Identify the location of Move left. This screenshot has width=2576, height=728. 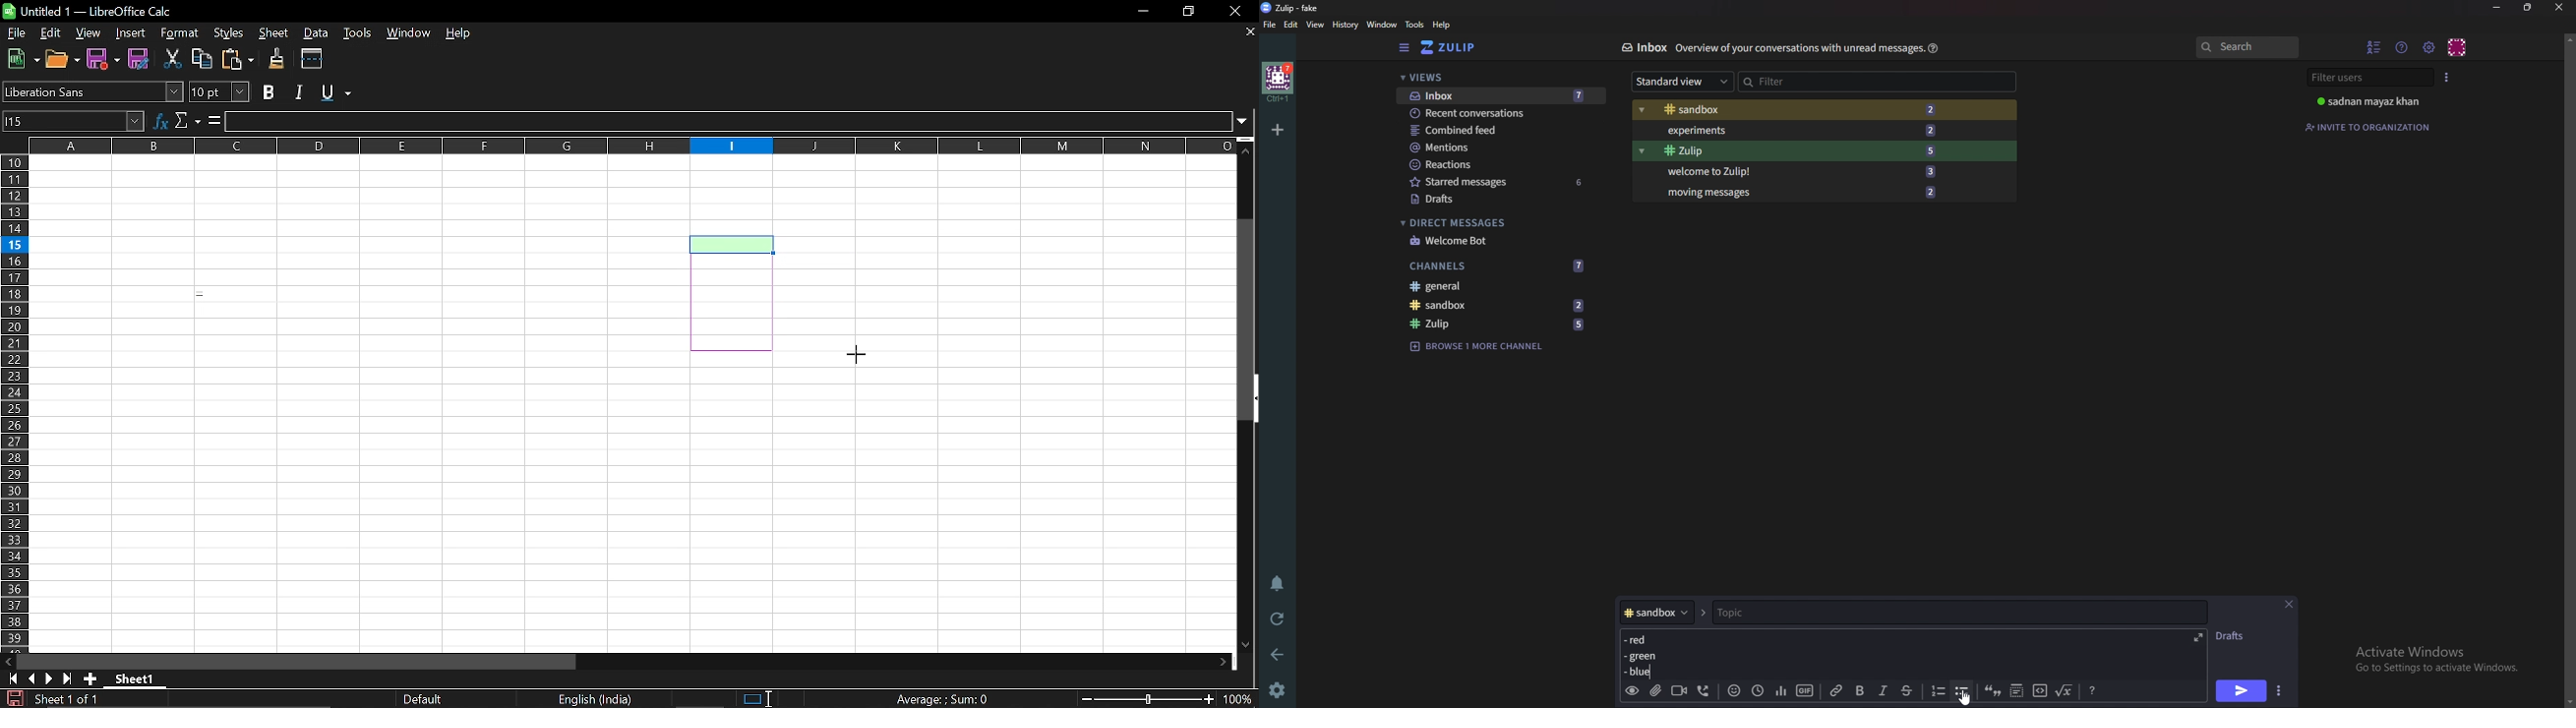
(8, 661).